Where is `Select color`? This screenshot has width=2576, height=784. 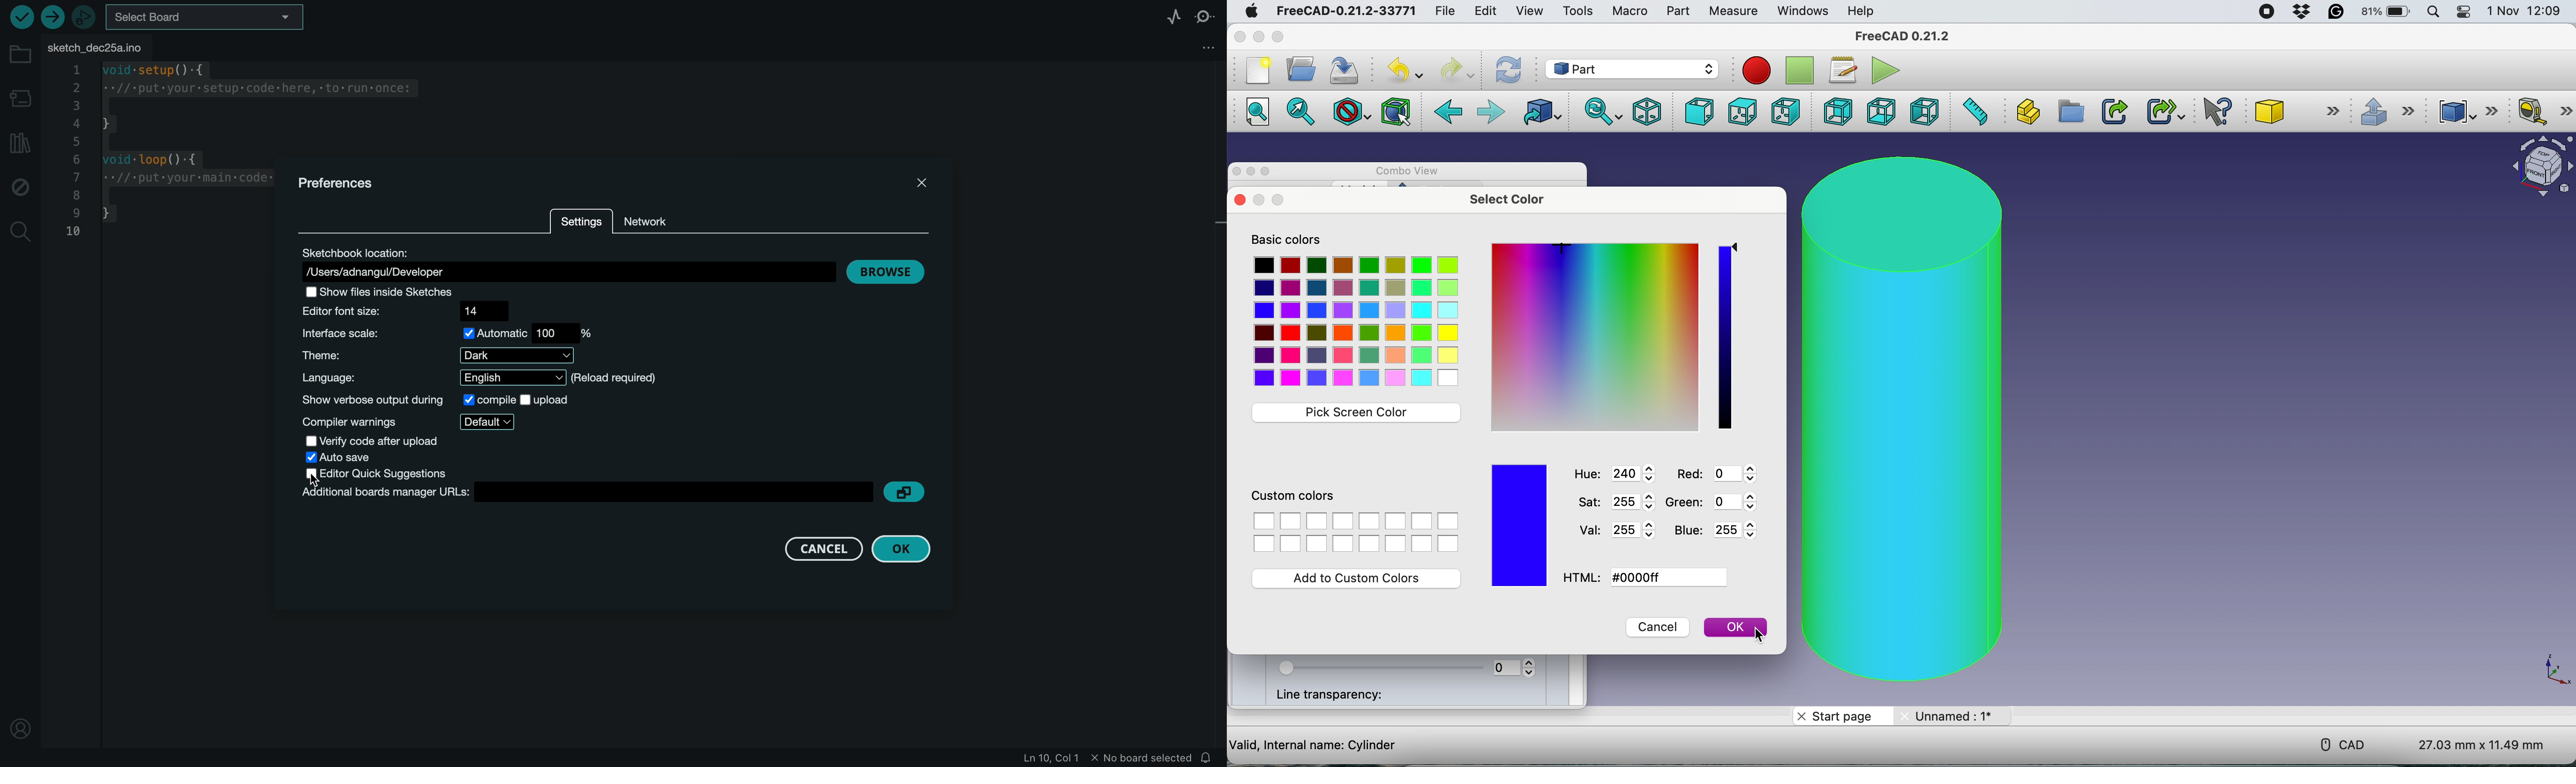 Select color is located at coordinates (1356, 322).